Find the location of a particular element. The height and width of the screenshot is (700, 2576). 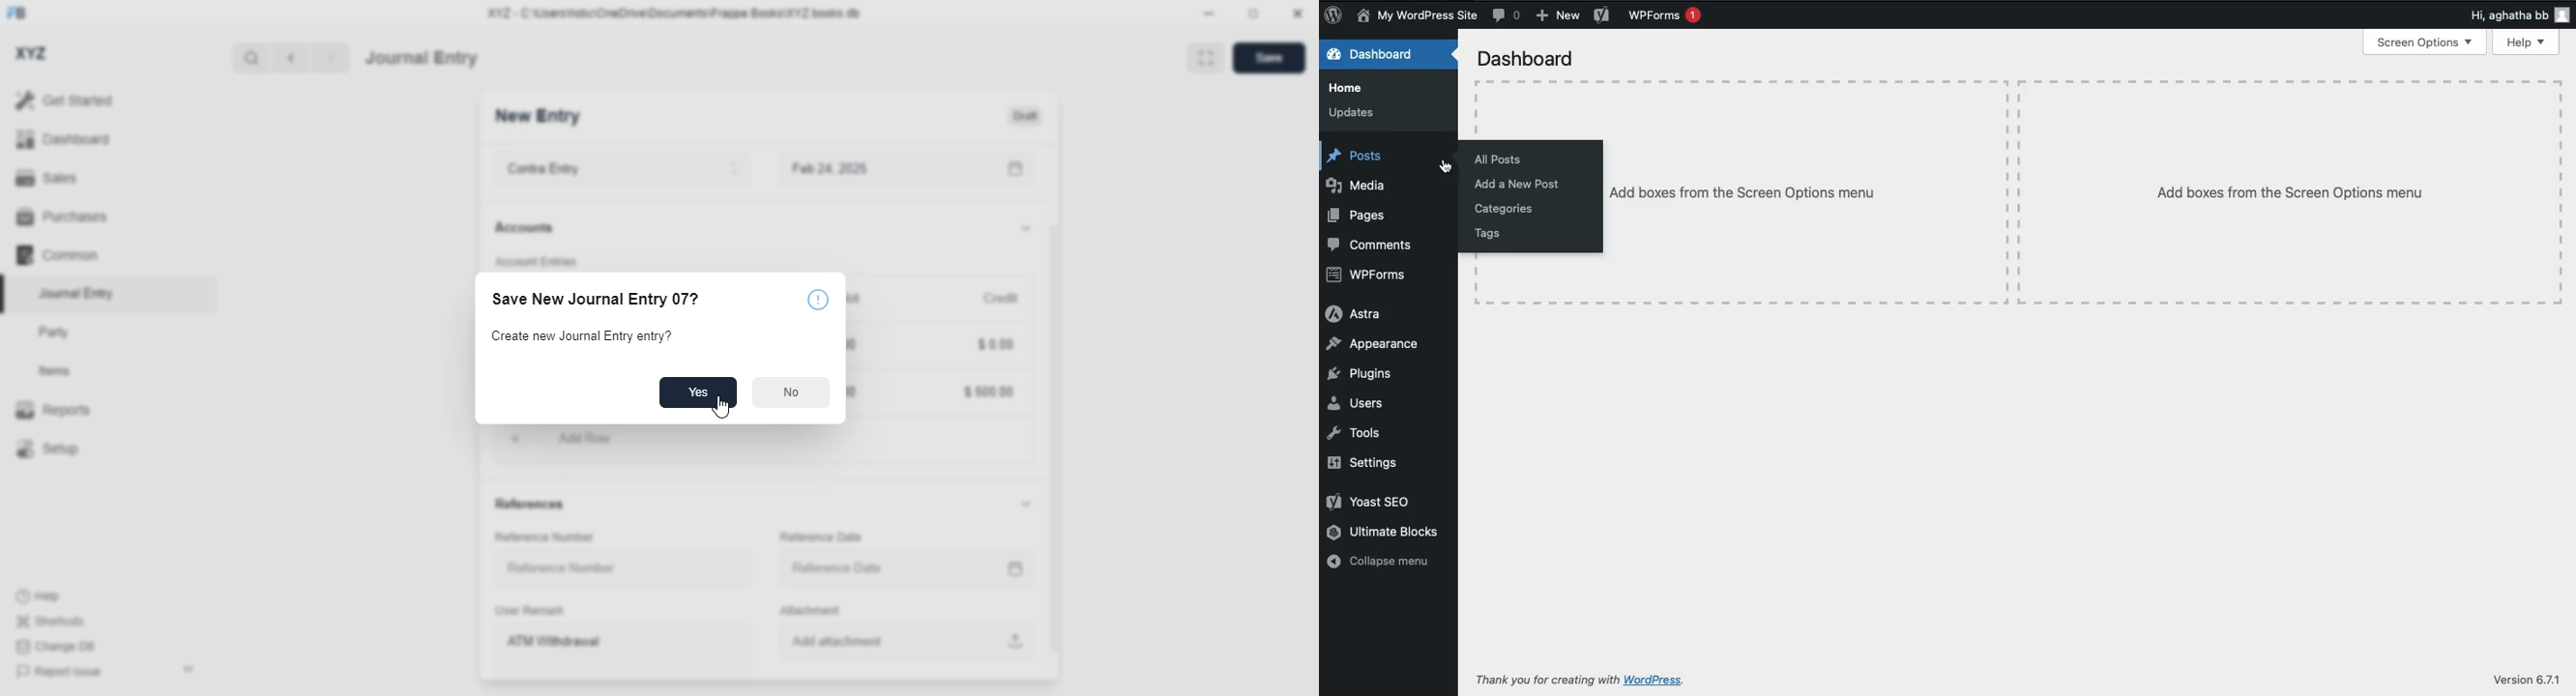

next is located at coordinates (332, 58).